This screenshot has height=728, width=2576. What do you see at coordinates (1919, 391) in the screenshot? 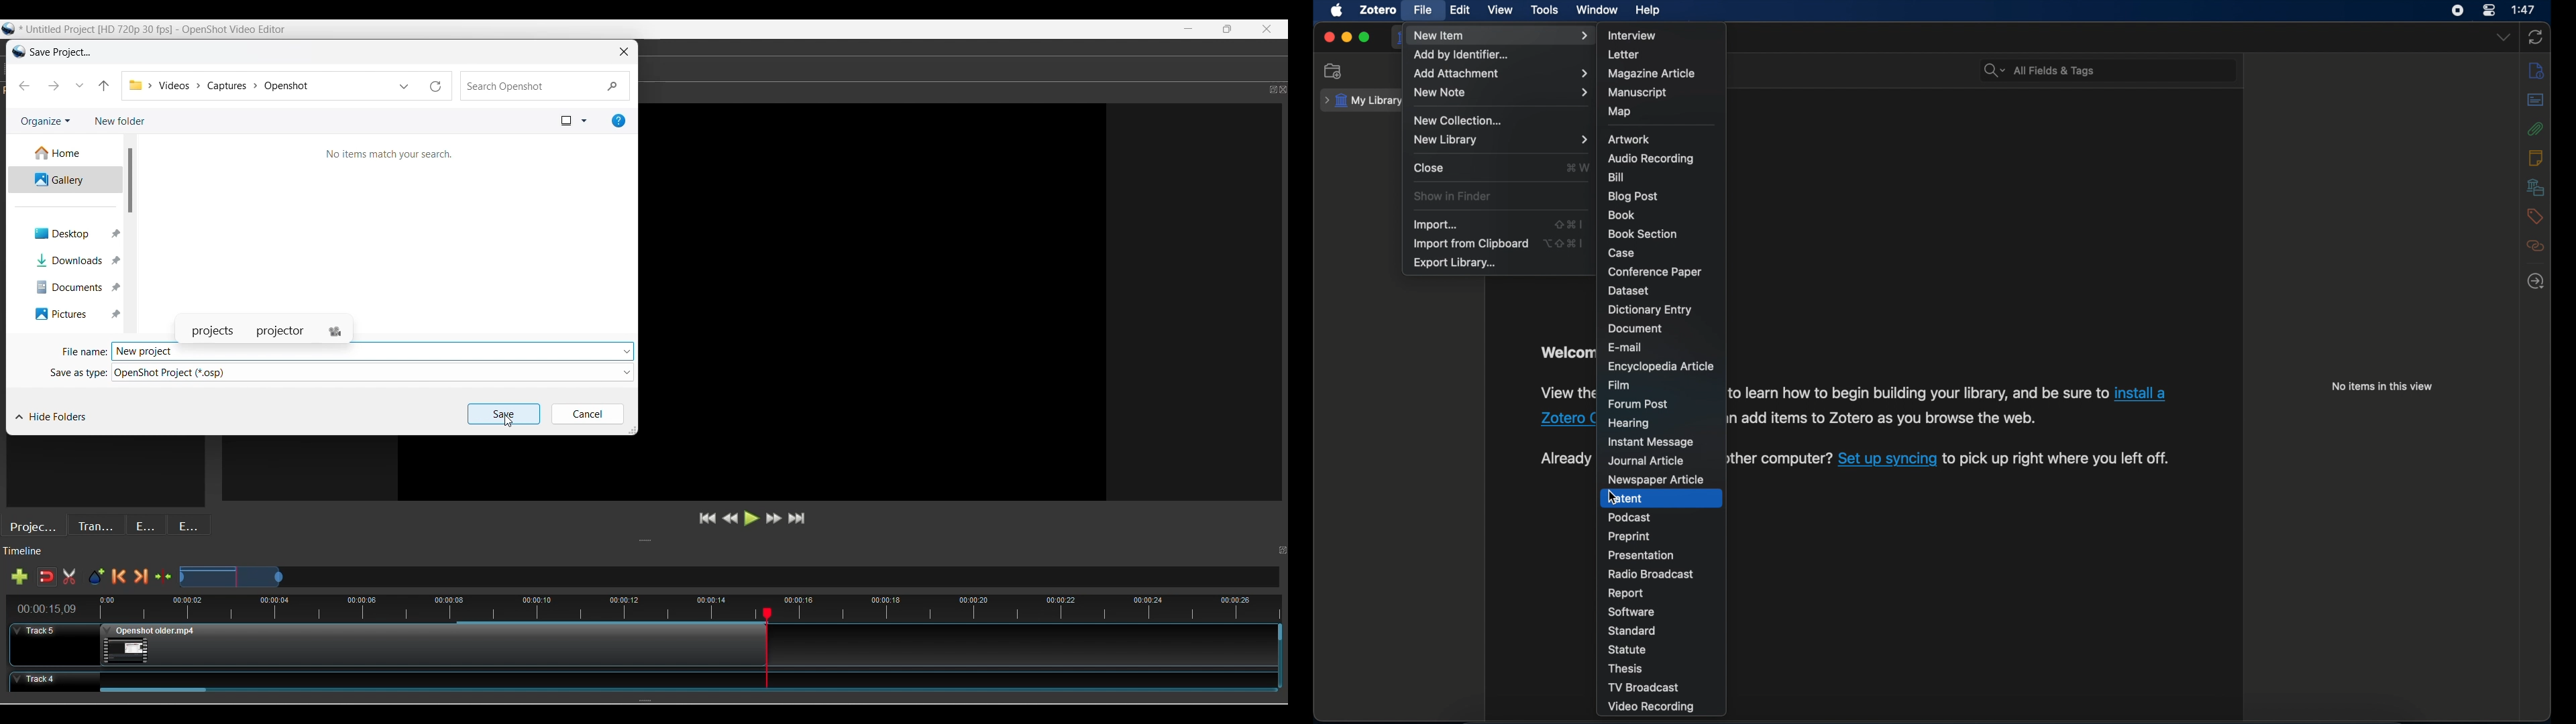
I see `to learn how to begin building your library, and be sure to` at bounding box center [1919, 391].